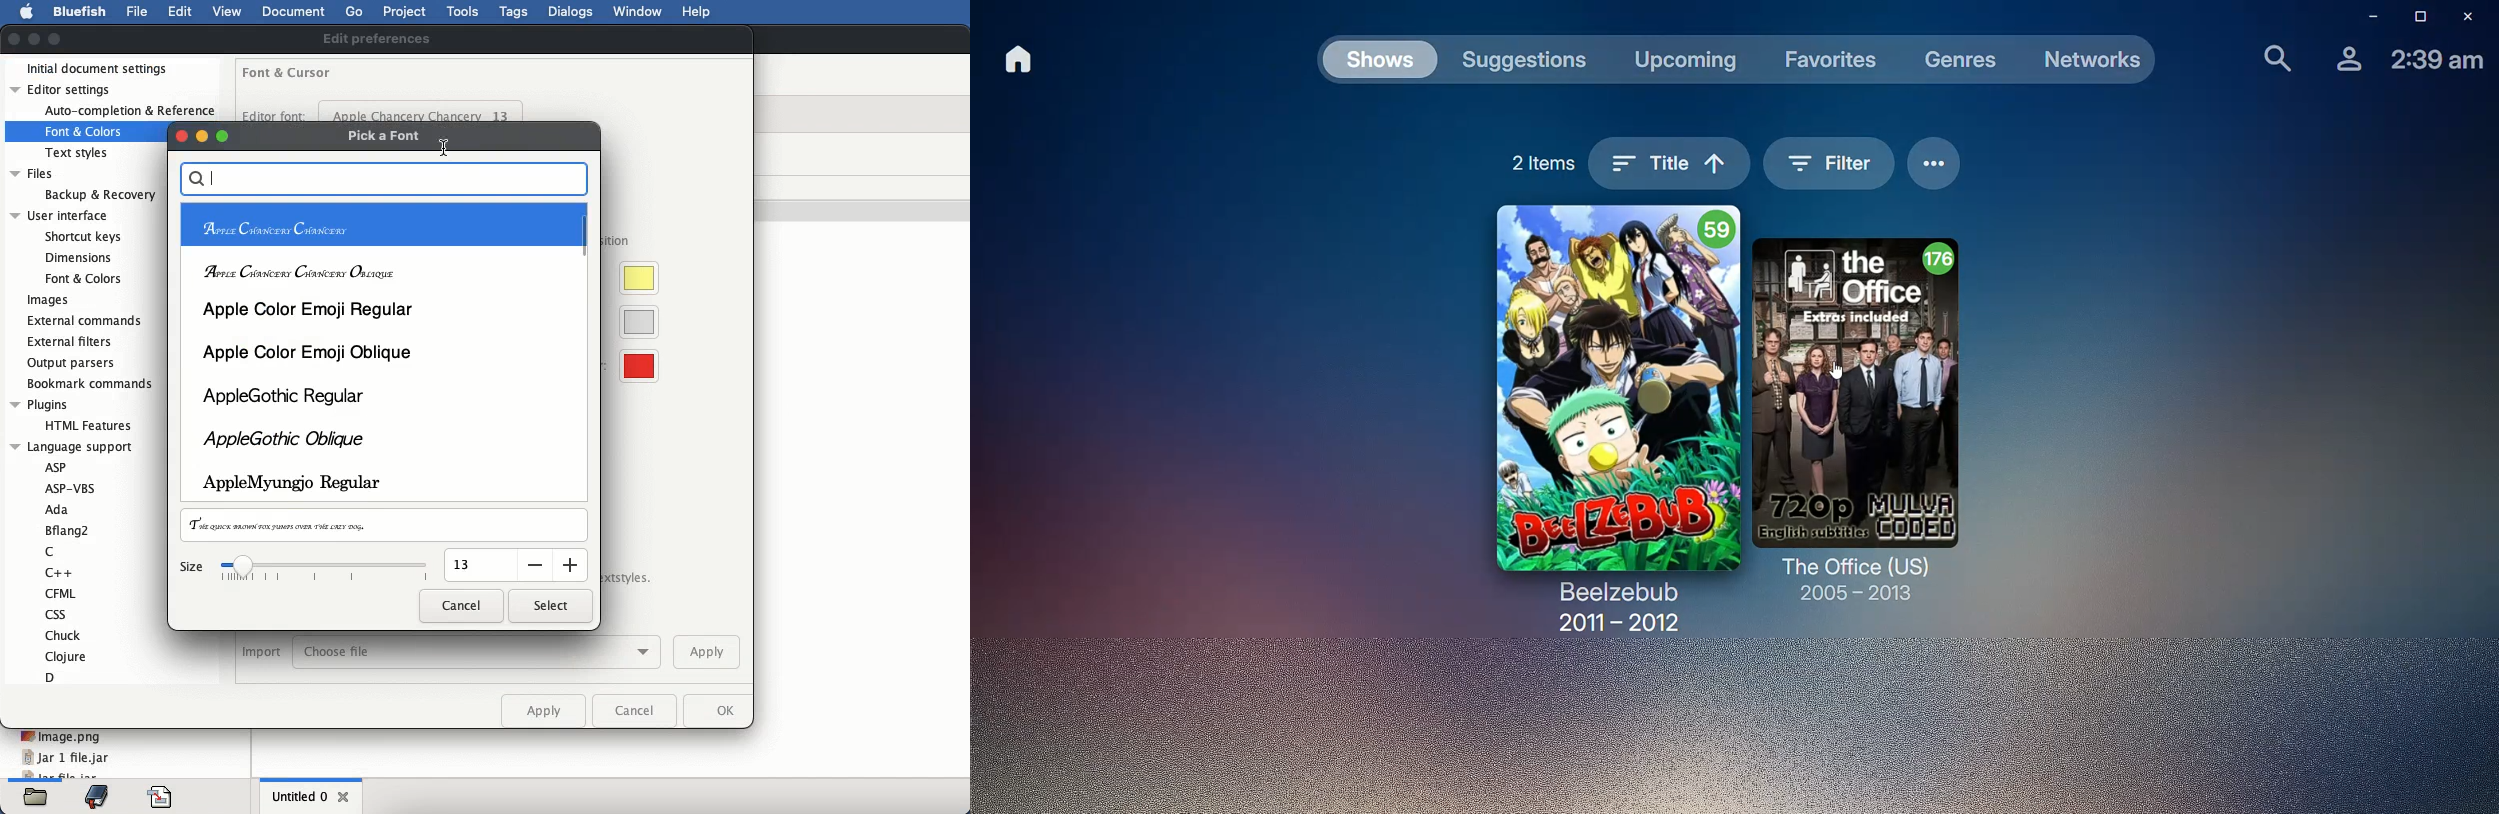 This screenshot has width=2520, height=840. What do you see at coordinates (104, 68) in the screenshot?
I see `initial document settings` at bounding box center [104, 68].